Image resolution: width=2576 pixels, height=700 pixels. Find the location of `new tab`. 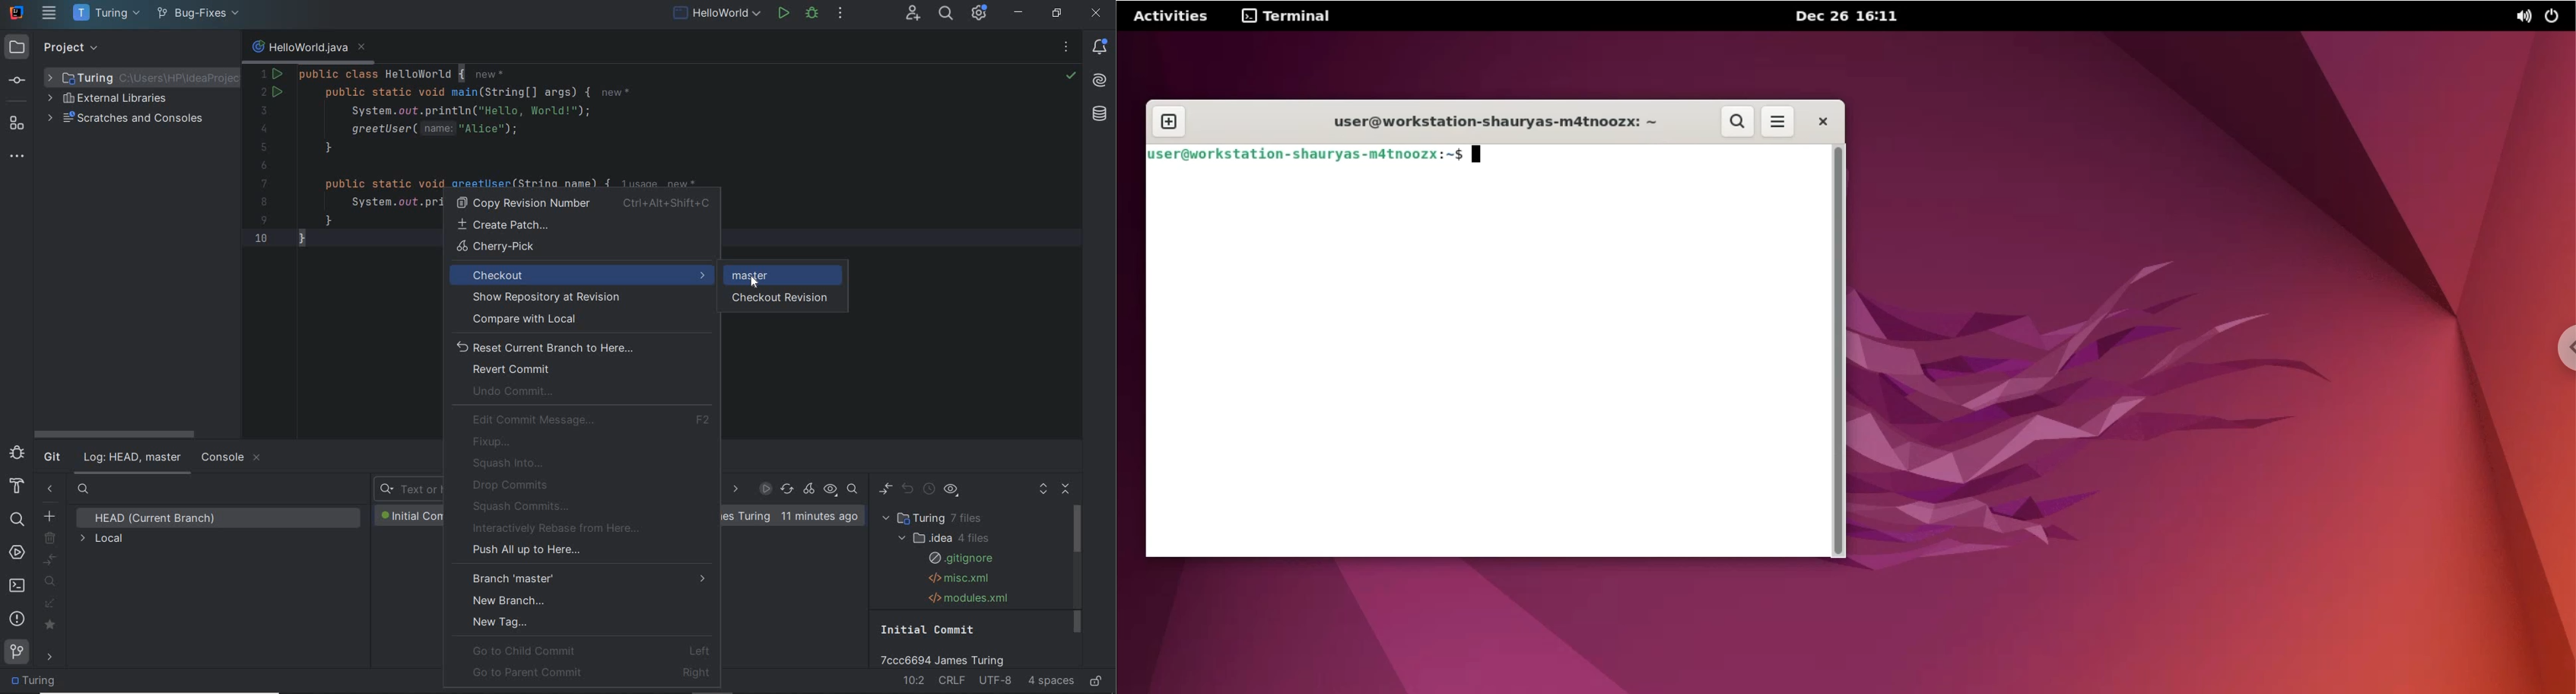

new tab is located at coordinates (1167, 123).